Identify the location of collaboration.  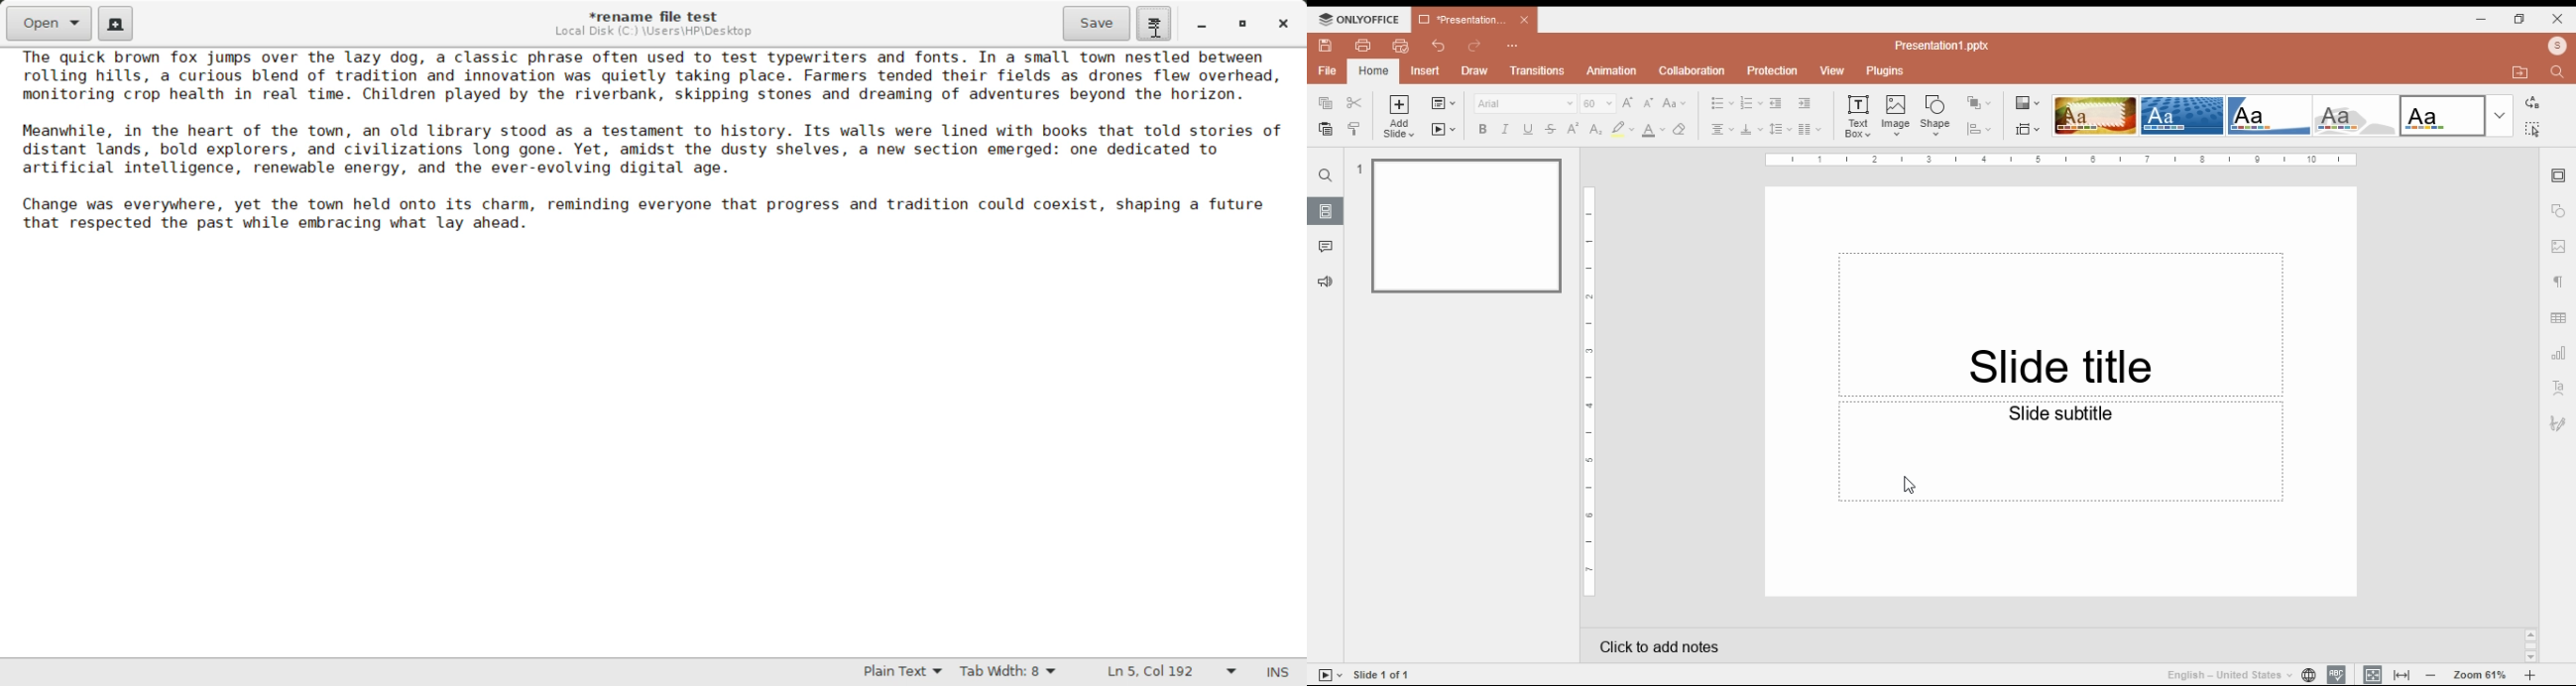
(1692, 70).